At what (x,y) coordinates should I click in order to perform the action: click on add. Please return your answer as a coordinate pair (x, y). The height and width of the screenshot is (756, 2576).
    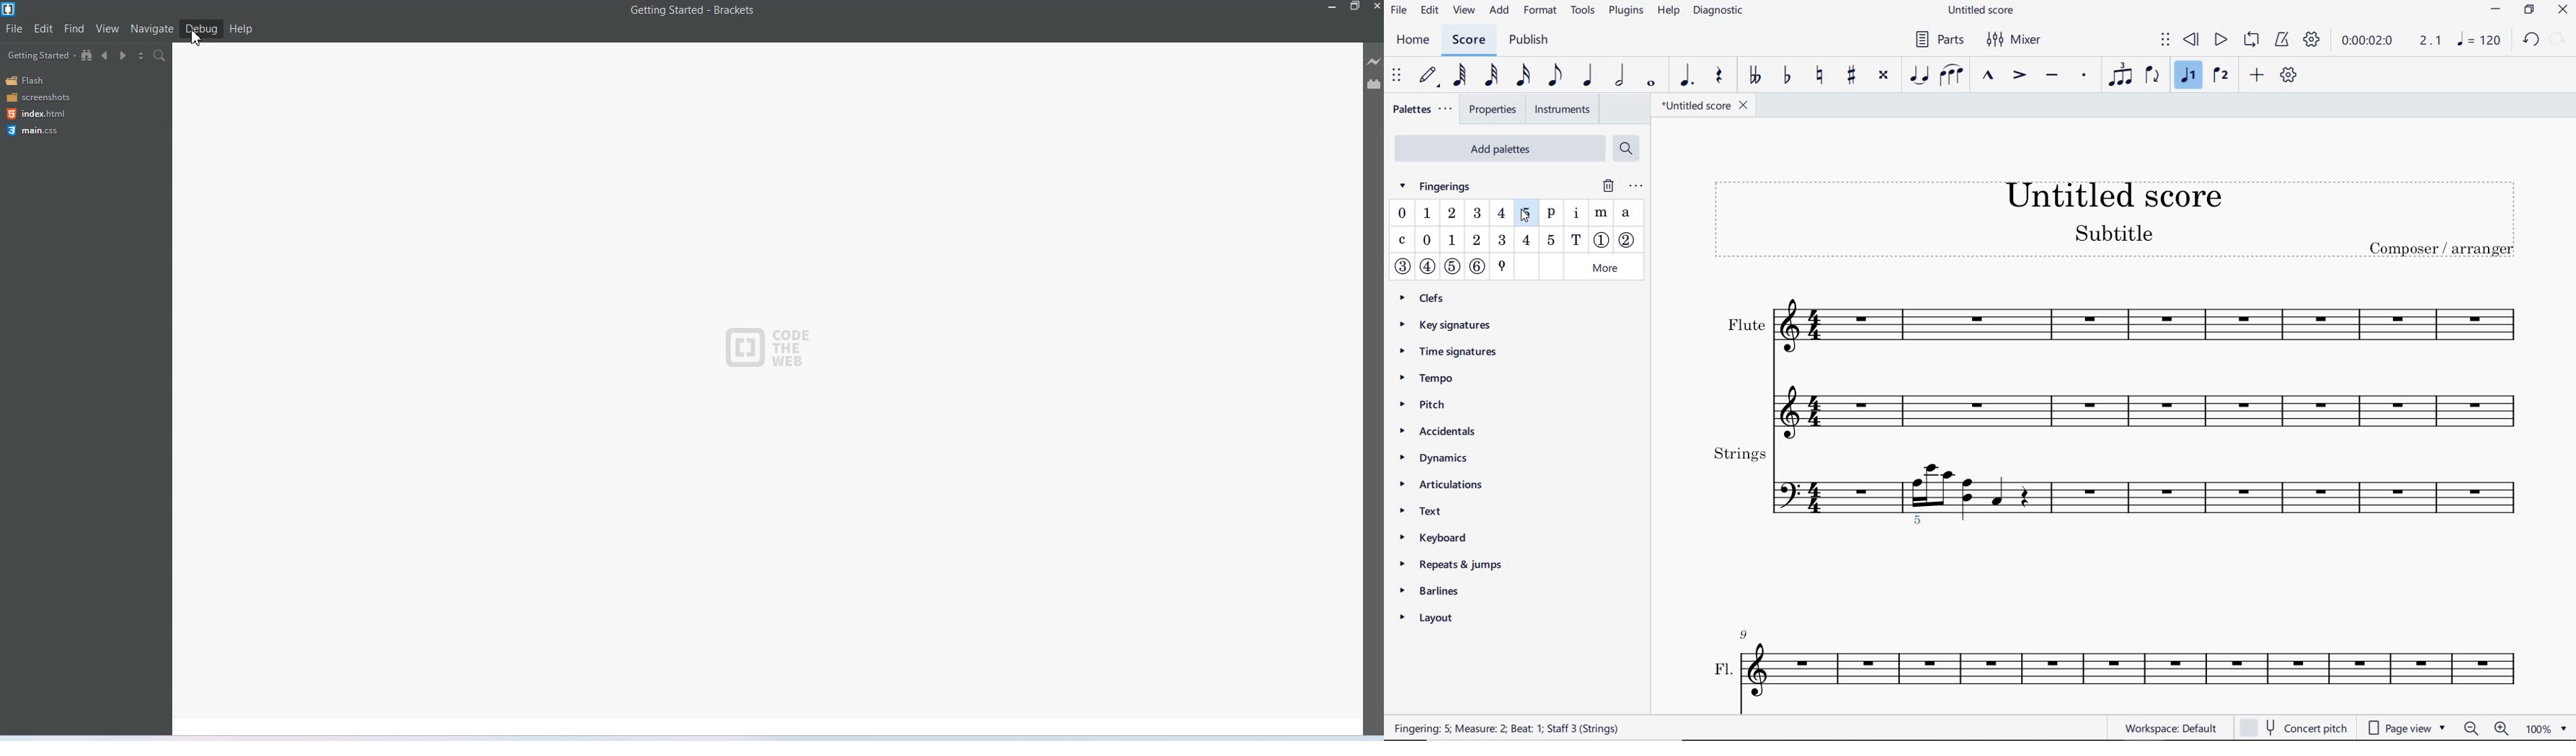
    Looking at the image, I should click on (2258, 74).